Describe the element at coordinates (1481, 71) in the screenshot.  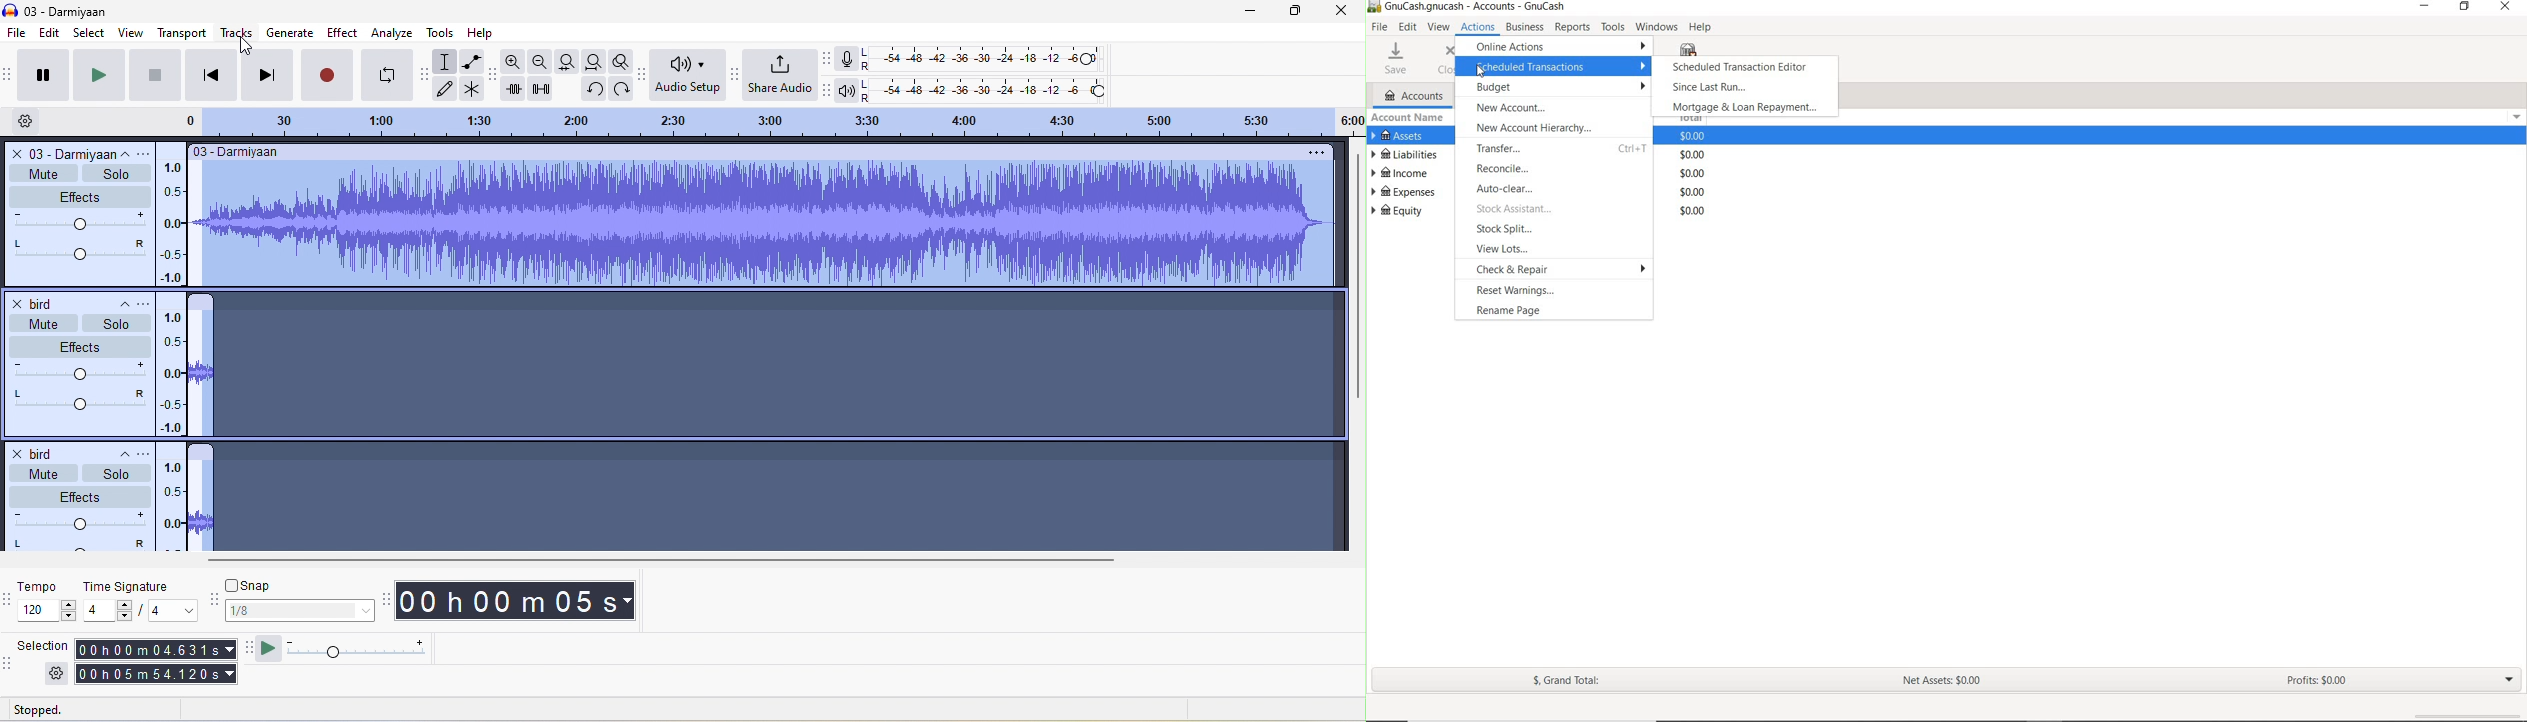
I see `cursor` at that location.